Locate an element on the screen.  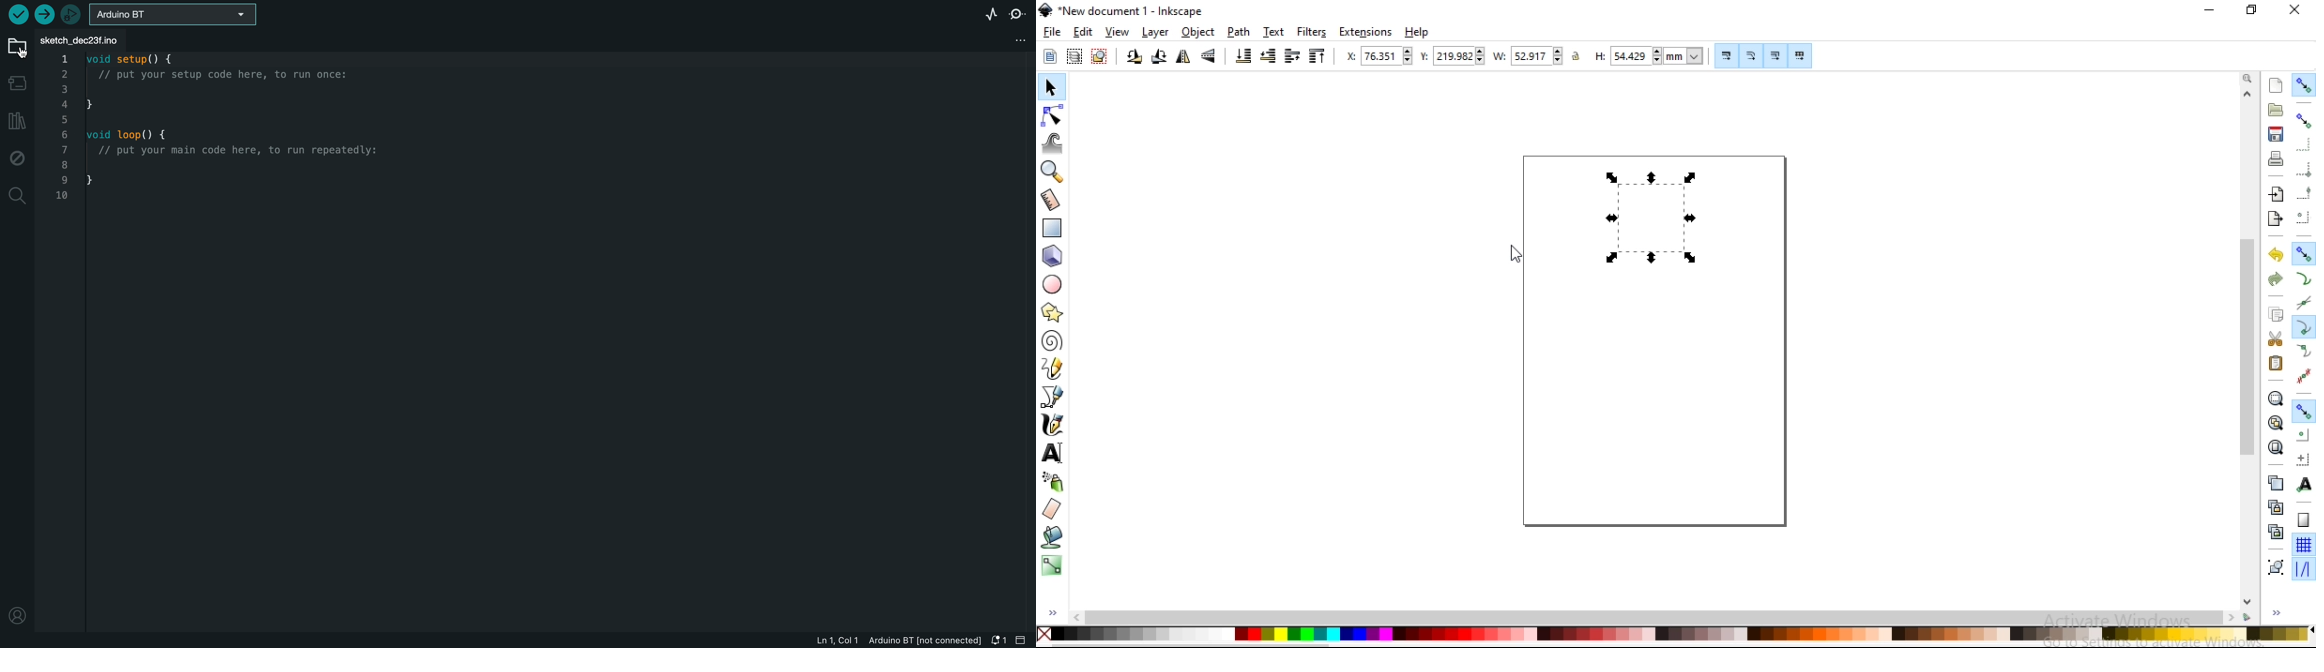
duplicate selected objects is located at coordinates (2277, 485).